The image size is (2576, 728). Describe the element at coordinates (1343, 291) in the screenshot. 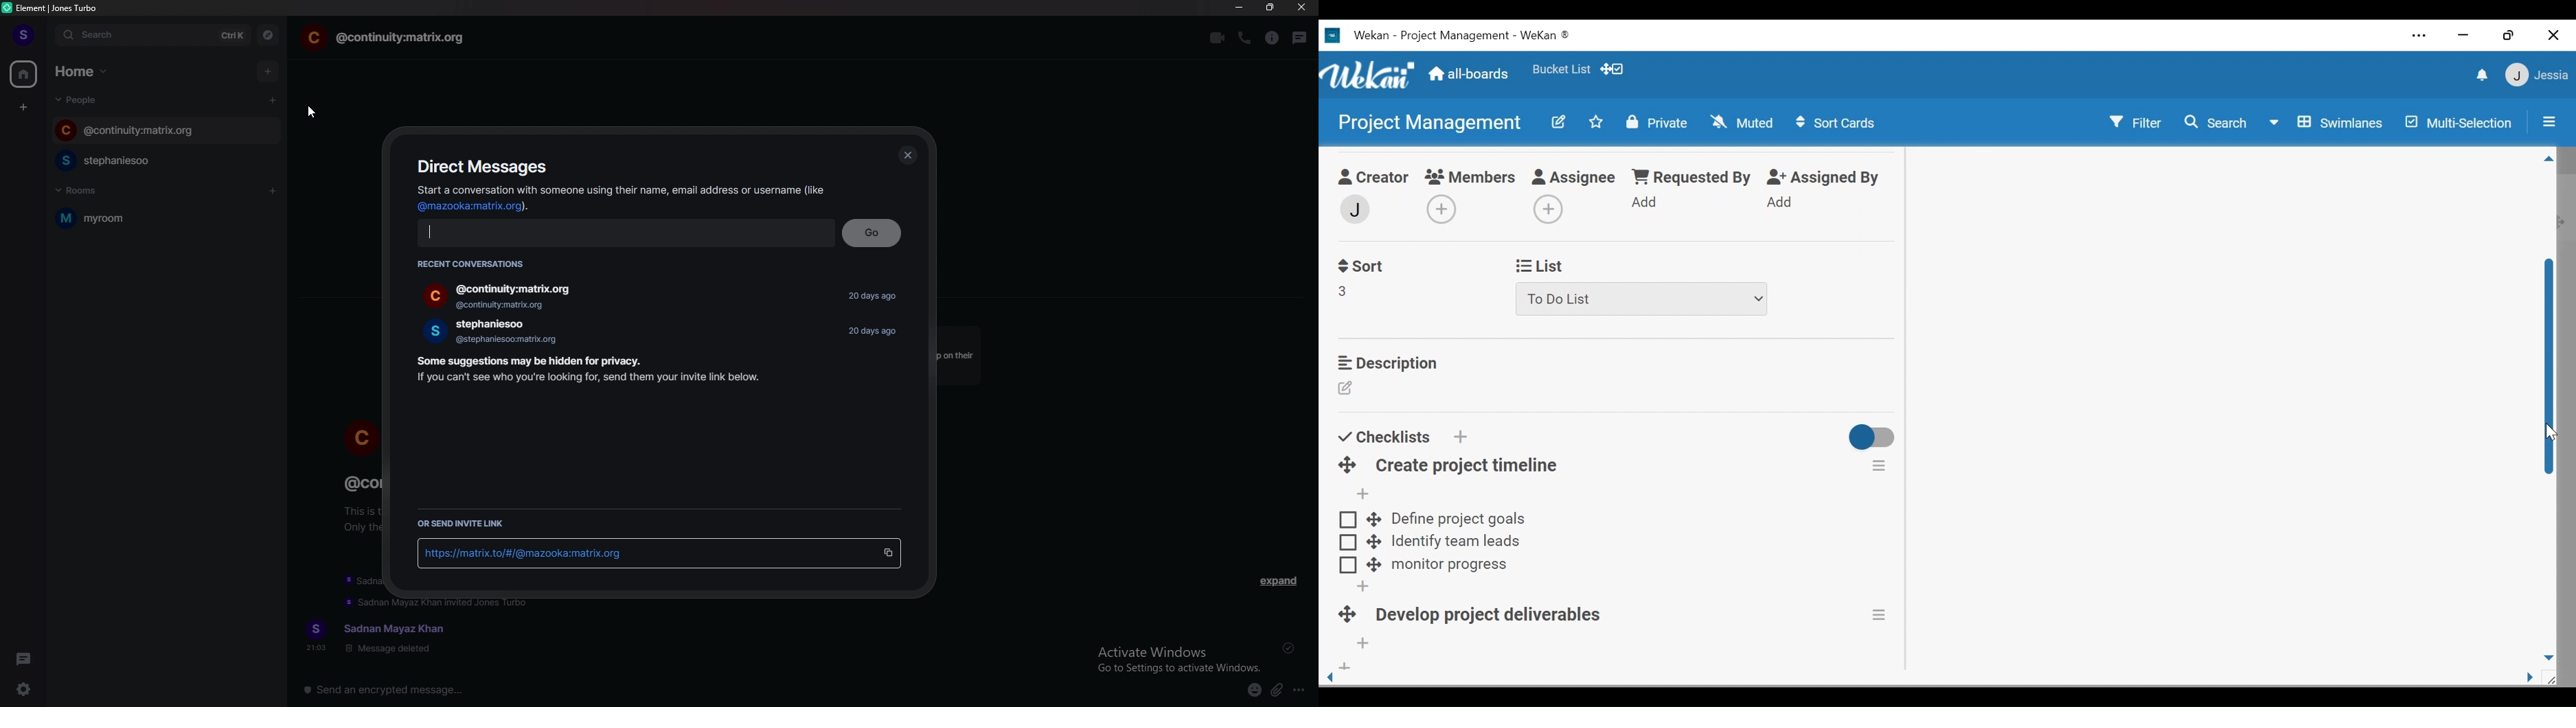

I see `Field` at that location.